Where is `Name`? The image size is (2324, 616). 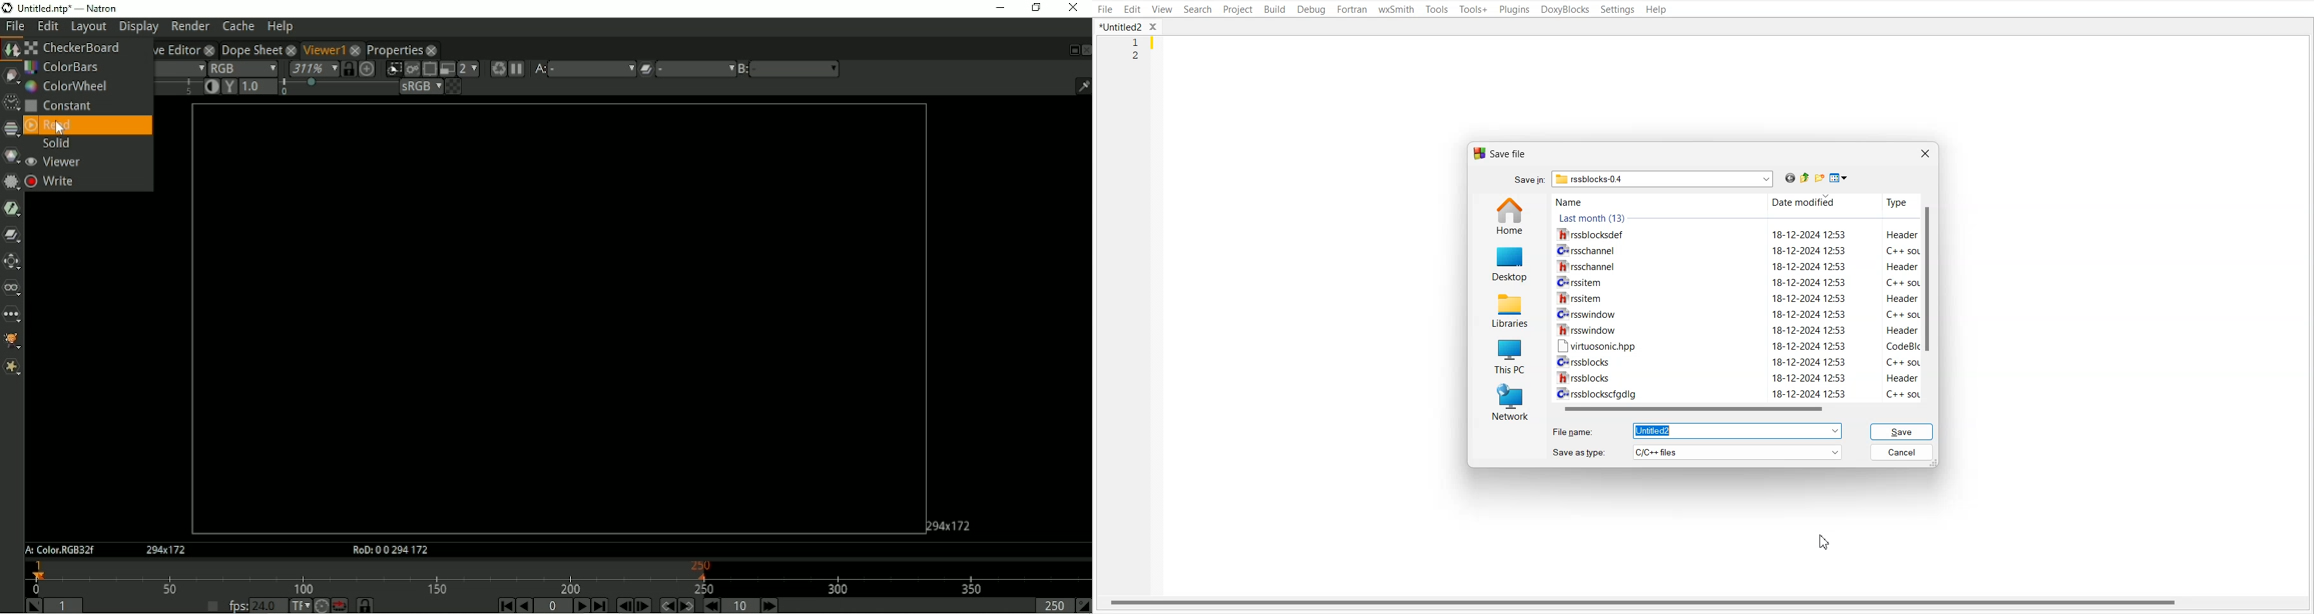
Name is located at coordinates (1656, 201).